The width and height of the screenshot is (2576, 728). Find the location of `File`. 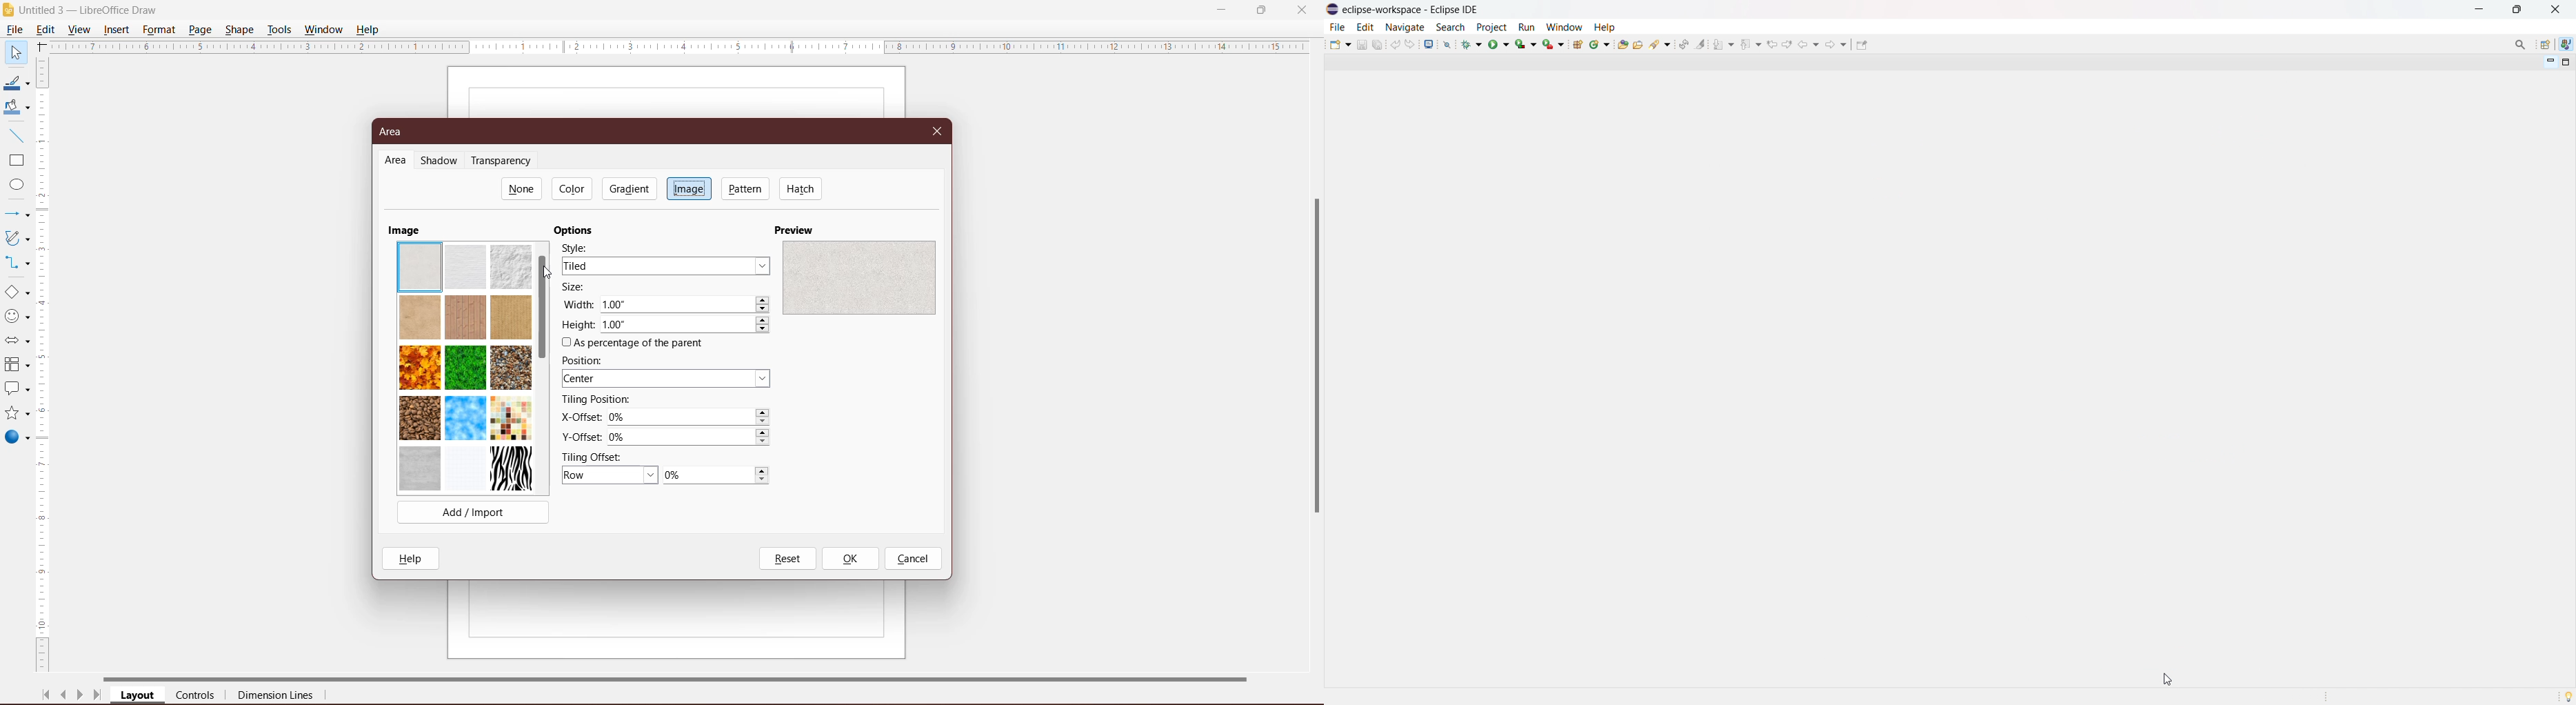

File is located at coordinates (14, 30).